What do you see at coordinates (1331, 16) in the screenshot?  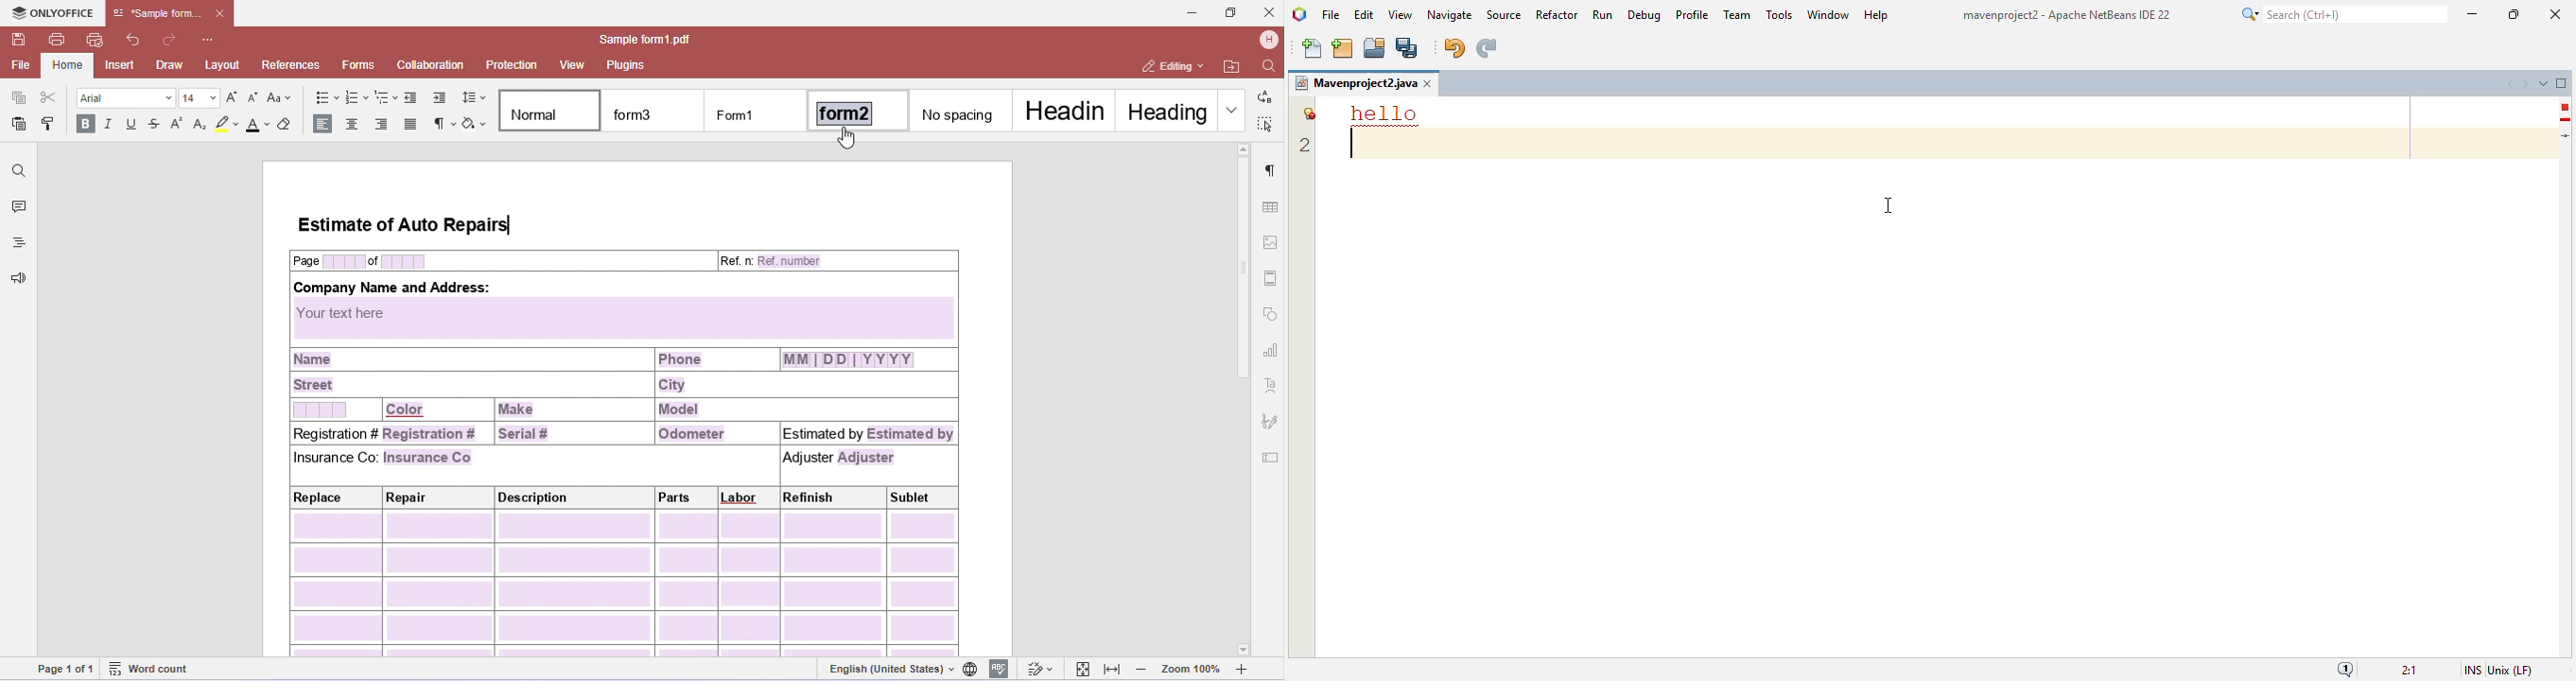 I see `file` at bounding box center [1331, 16].